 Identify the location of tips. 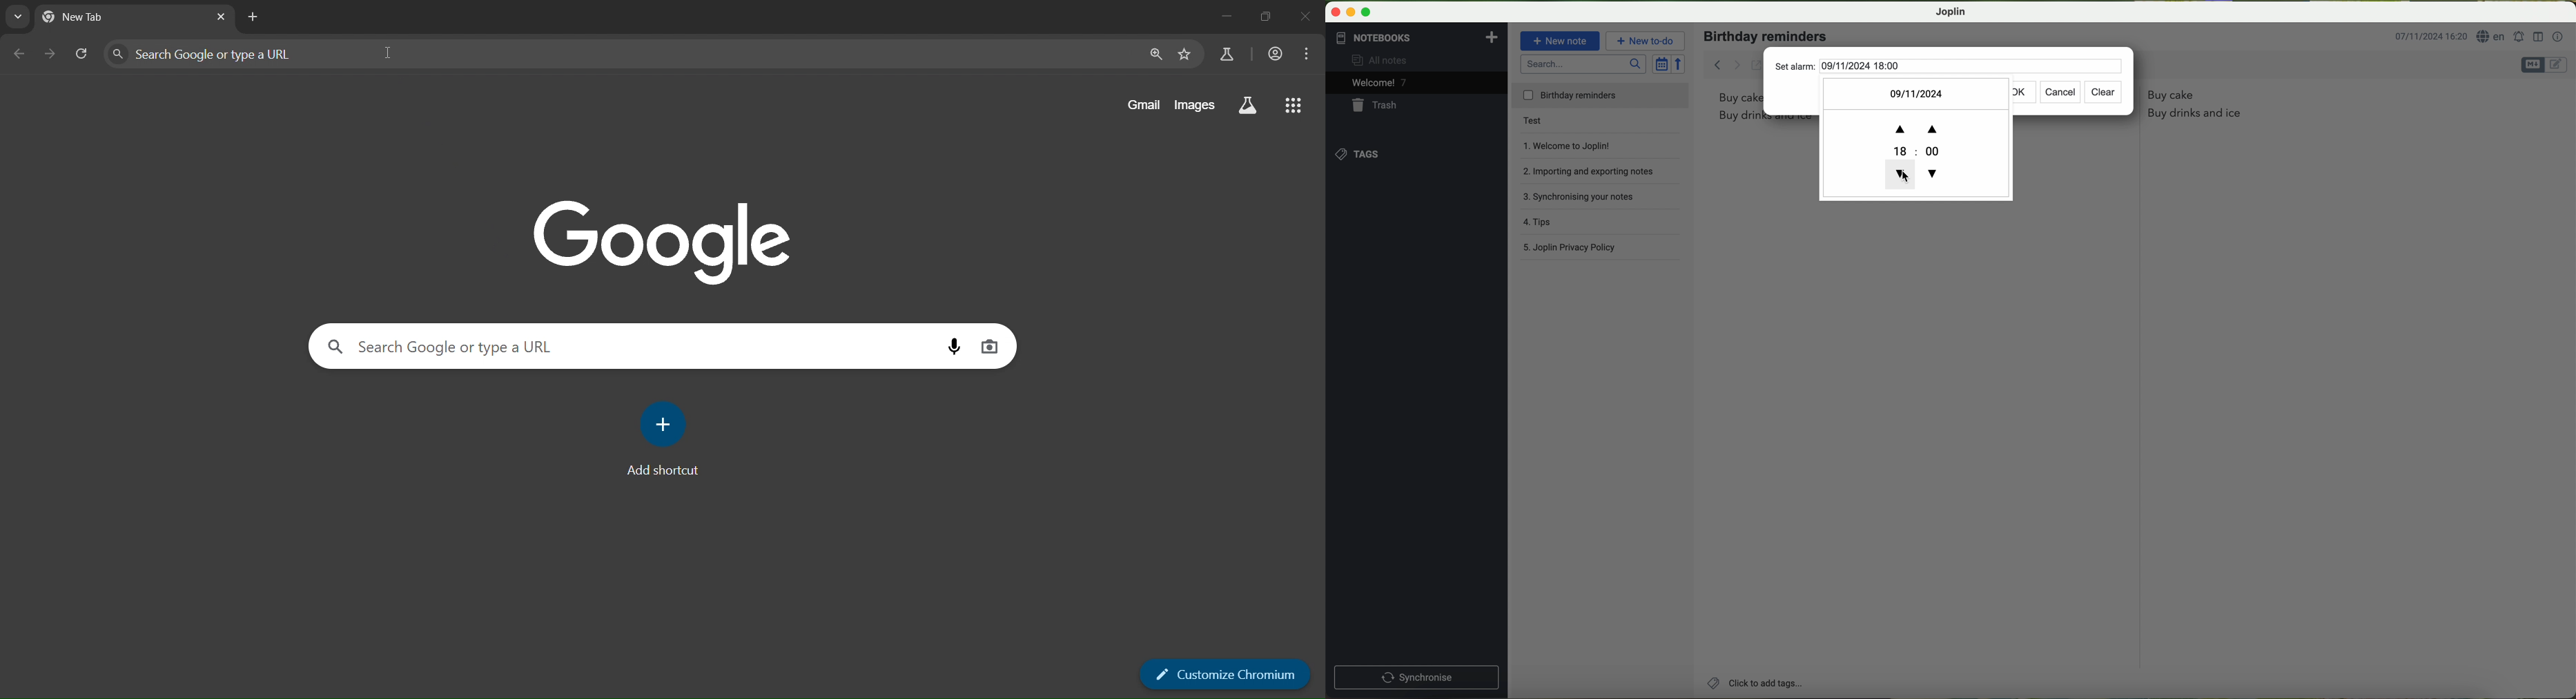
(1557, 218).